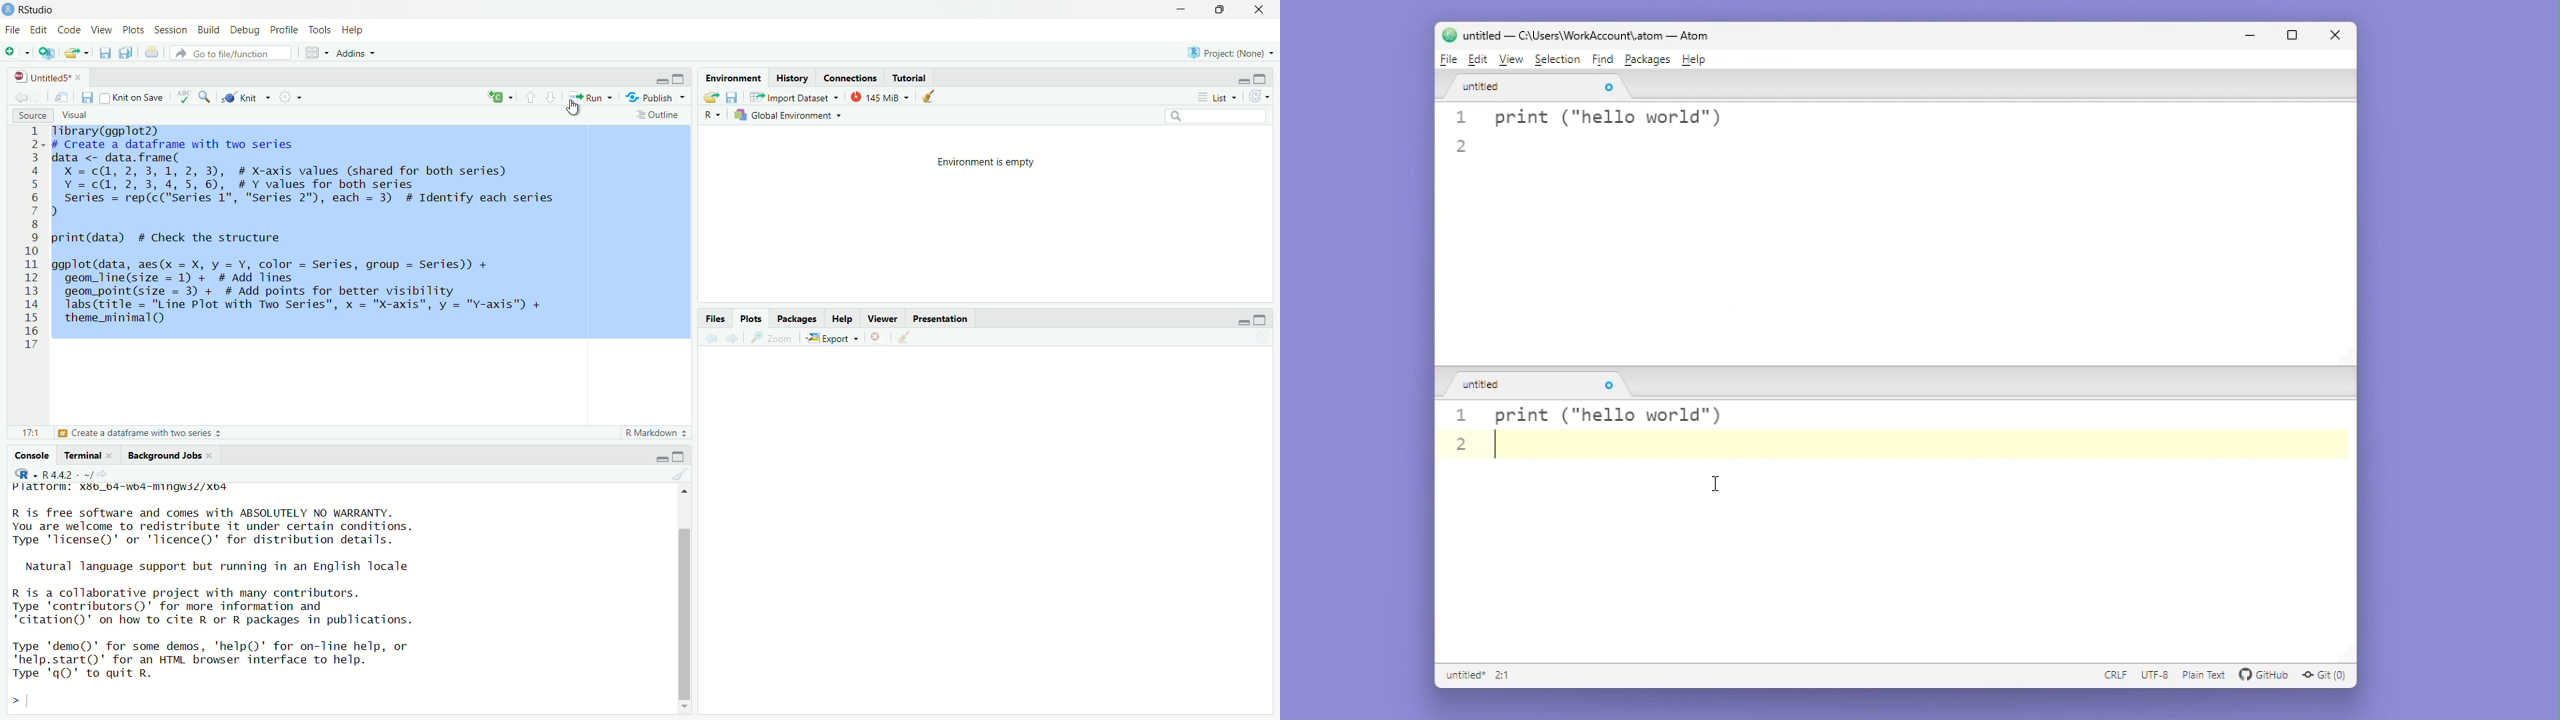 This screenshot has height=728, width=2576. What do you see at coordinates (685, 603) in the screenshot?
I see `Scrollbar ` at bounding box center [685, 603].